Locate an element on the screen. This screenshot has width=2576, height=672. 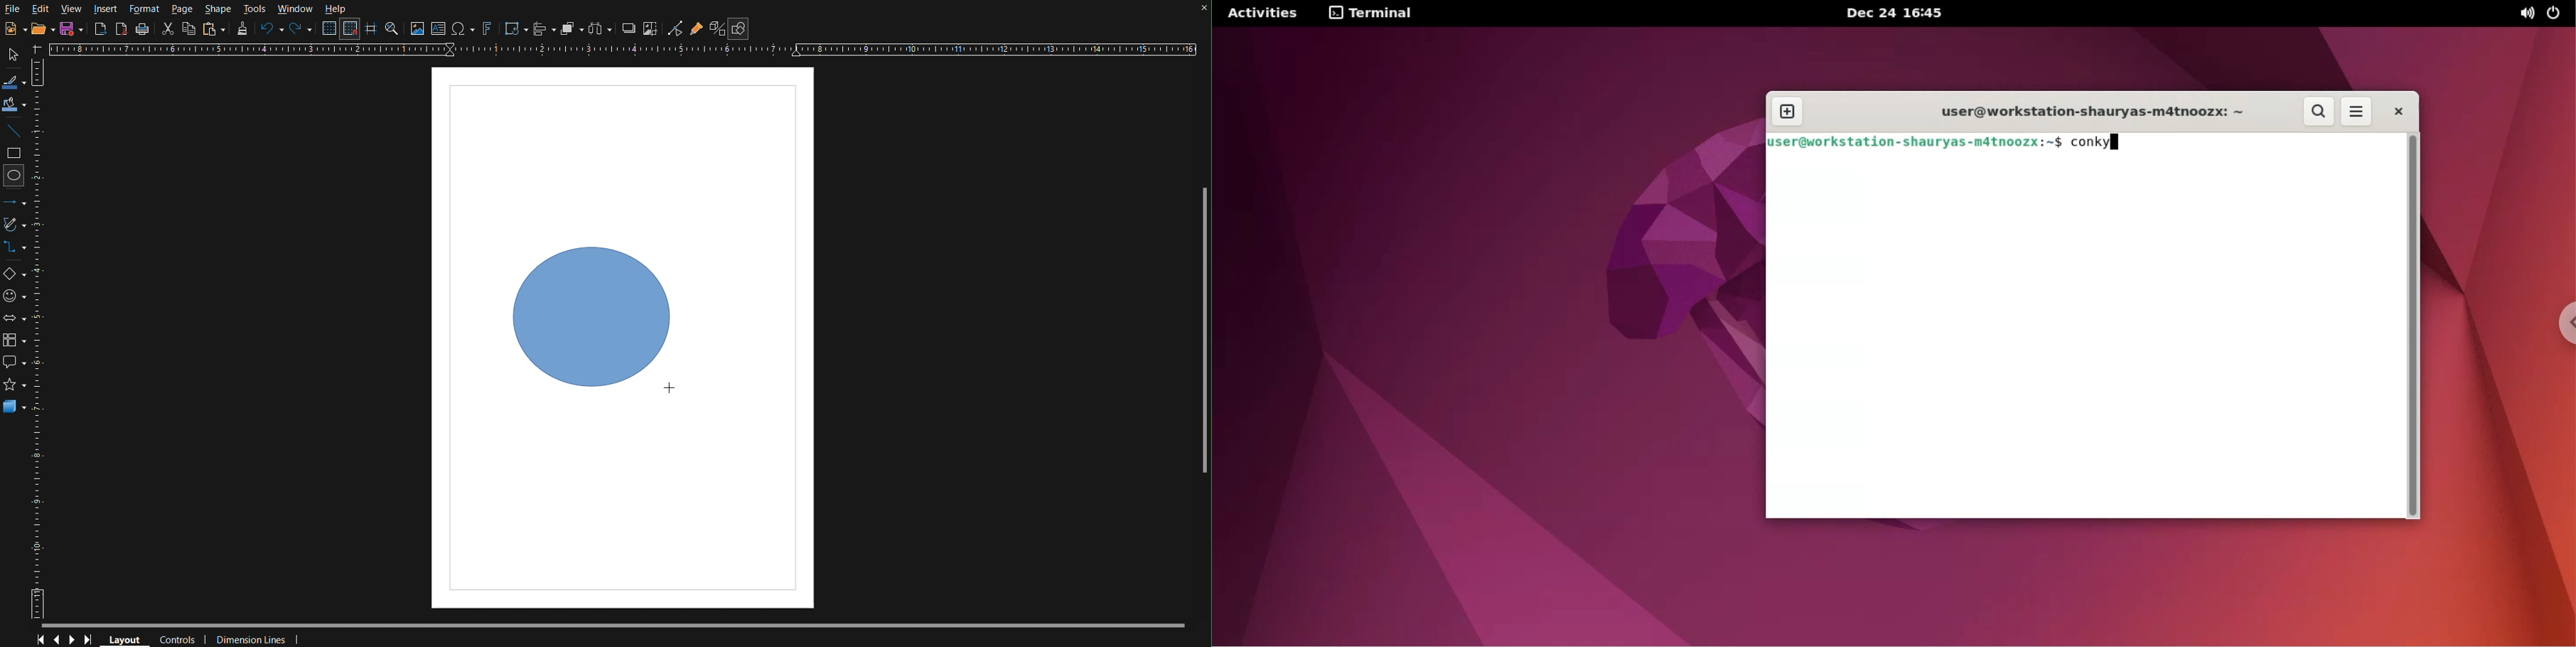
File is located at coordinates (14, 11).